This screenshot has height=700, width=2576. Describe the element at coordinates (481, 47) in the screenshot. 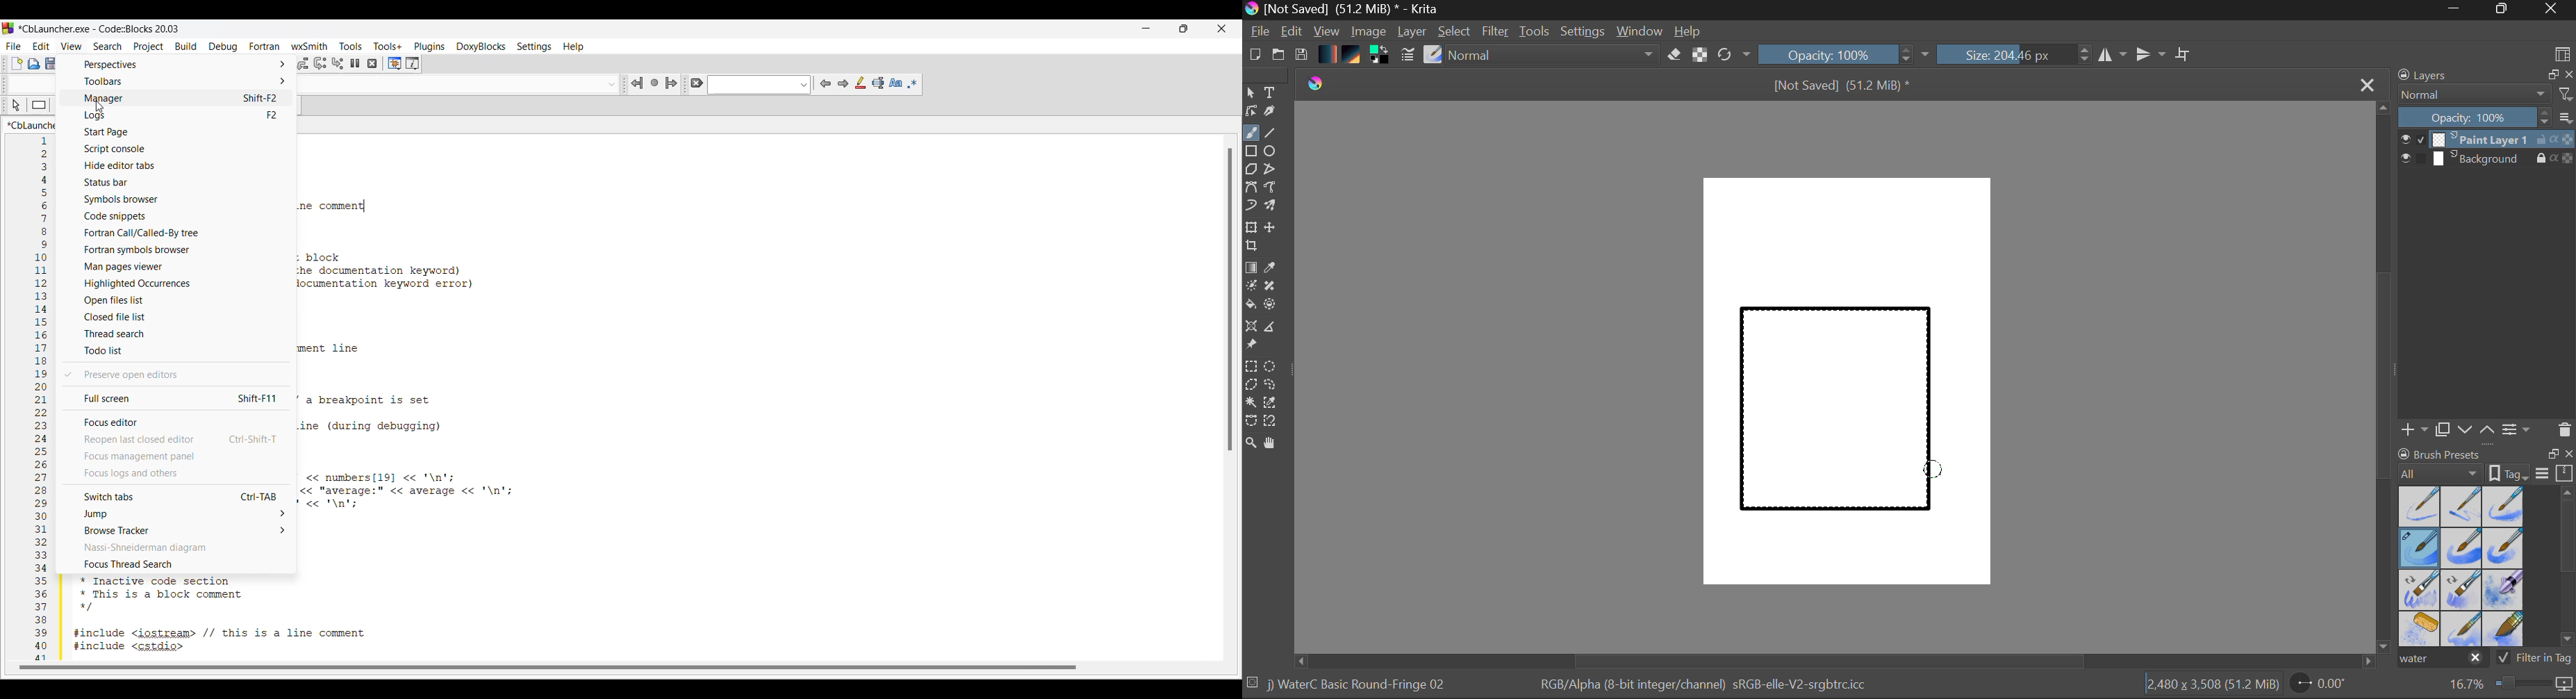

I see `DoxyBlocks menu` at that location.